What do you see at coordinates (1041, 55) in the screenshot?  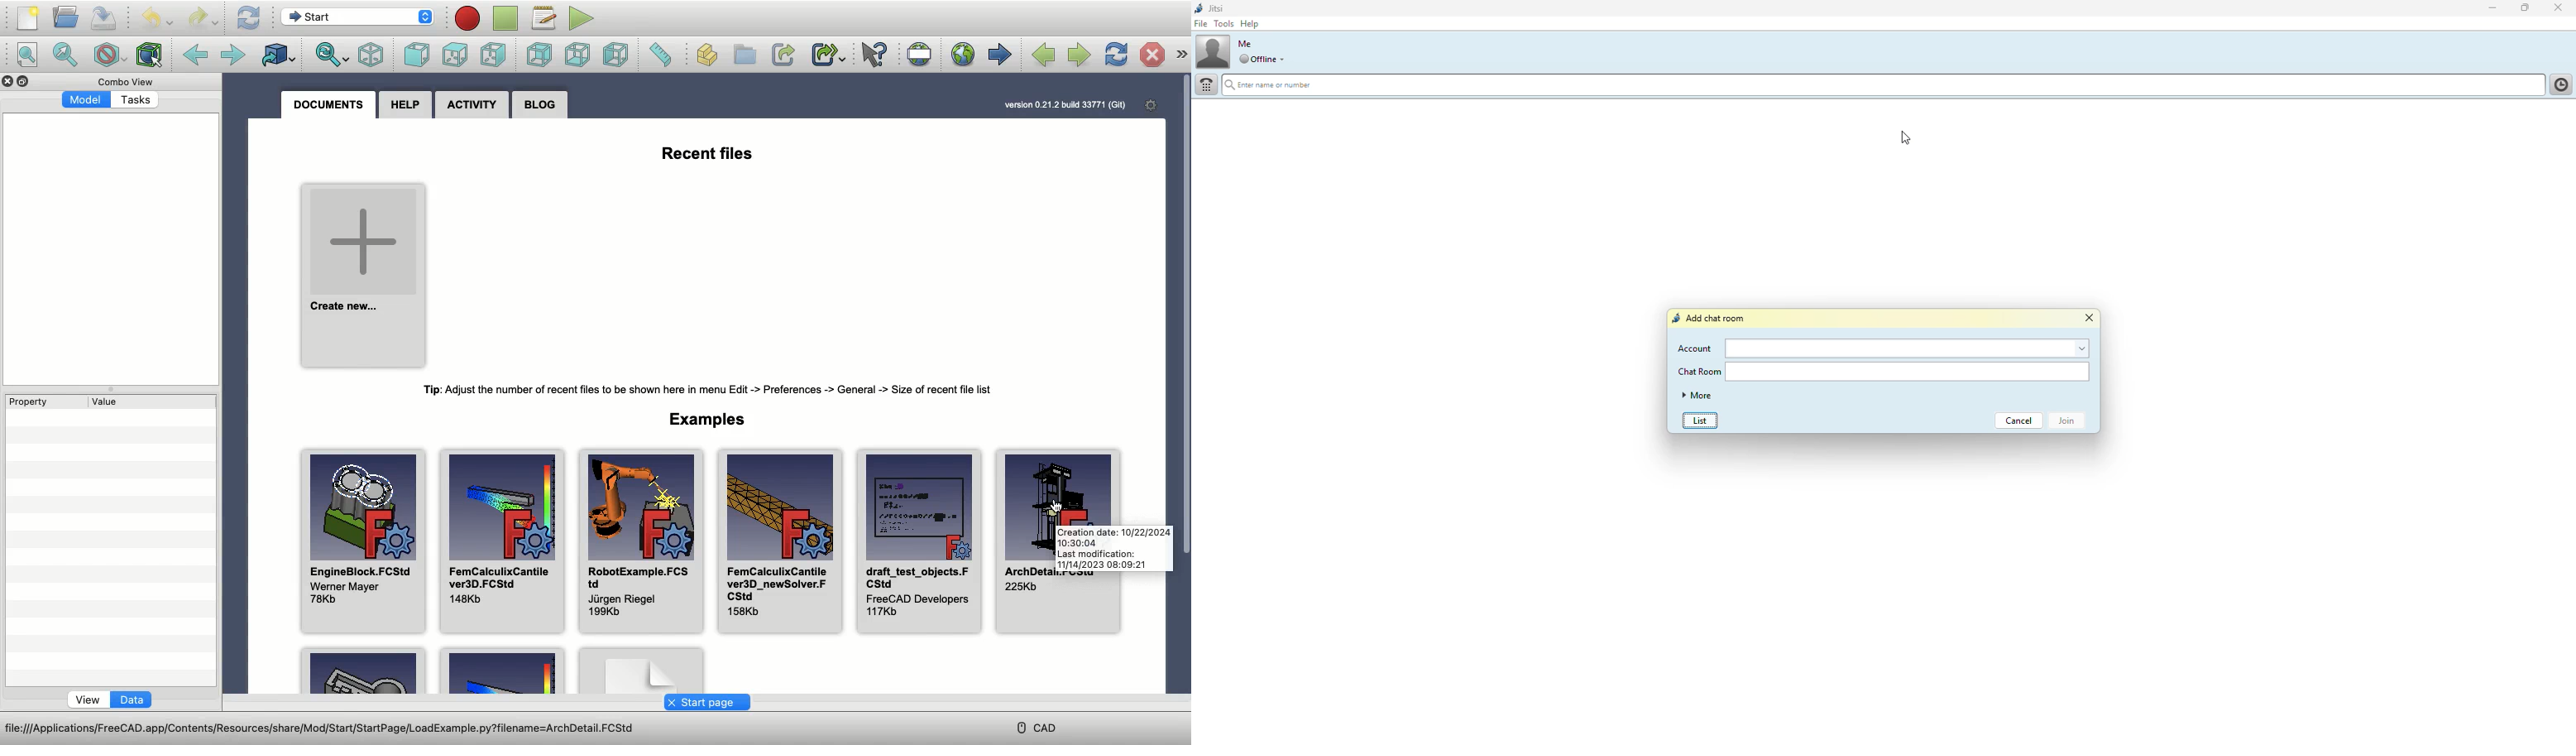 I see `Previous page` at bounding box center [1041, 55].